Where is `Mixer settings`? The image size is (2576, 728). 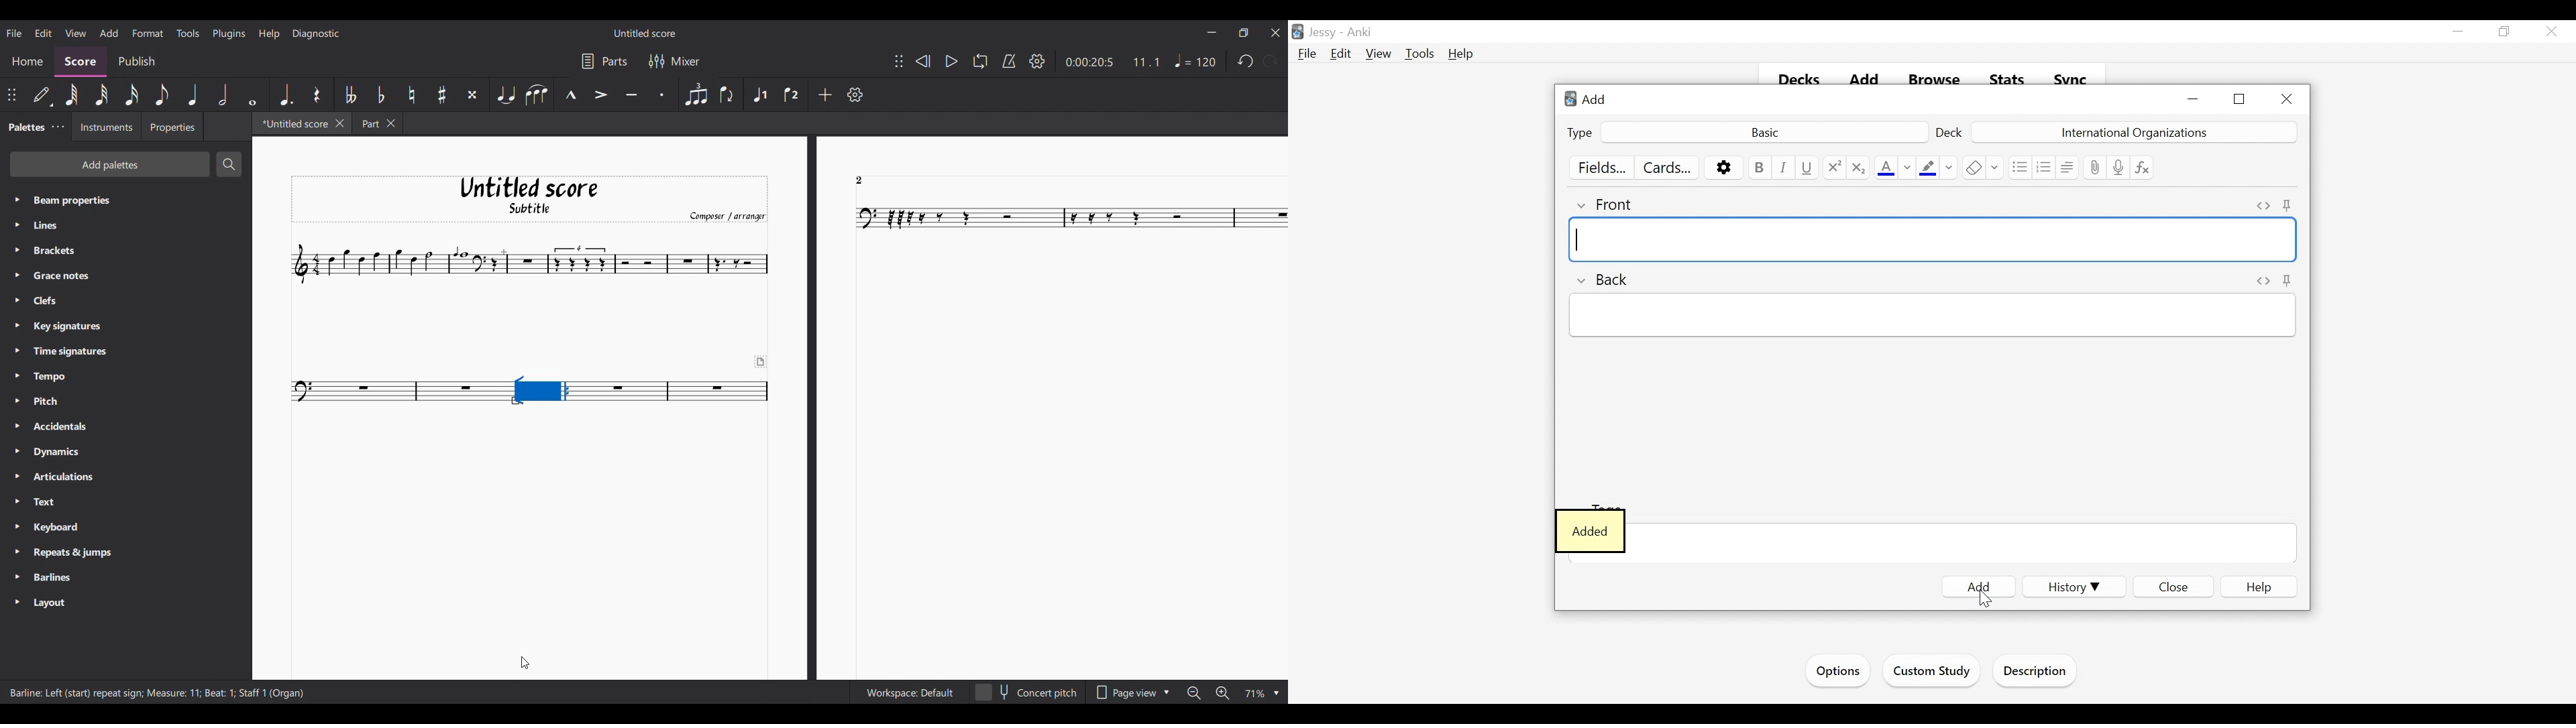
Mixer settings is located at coordinates (676, 62).